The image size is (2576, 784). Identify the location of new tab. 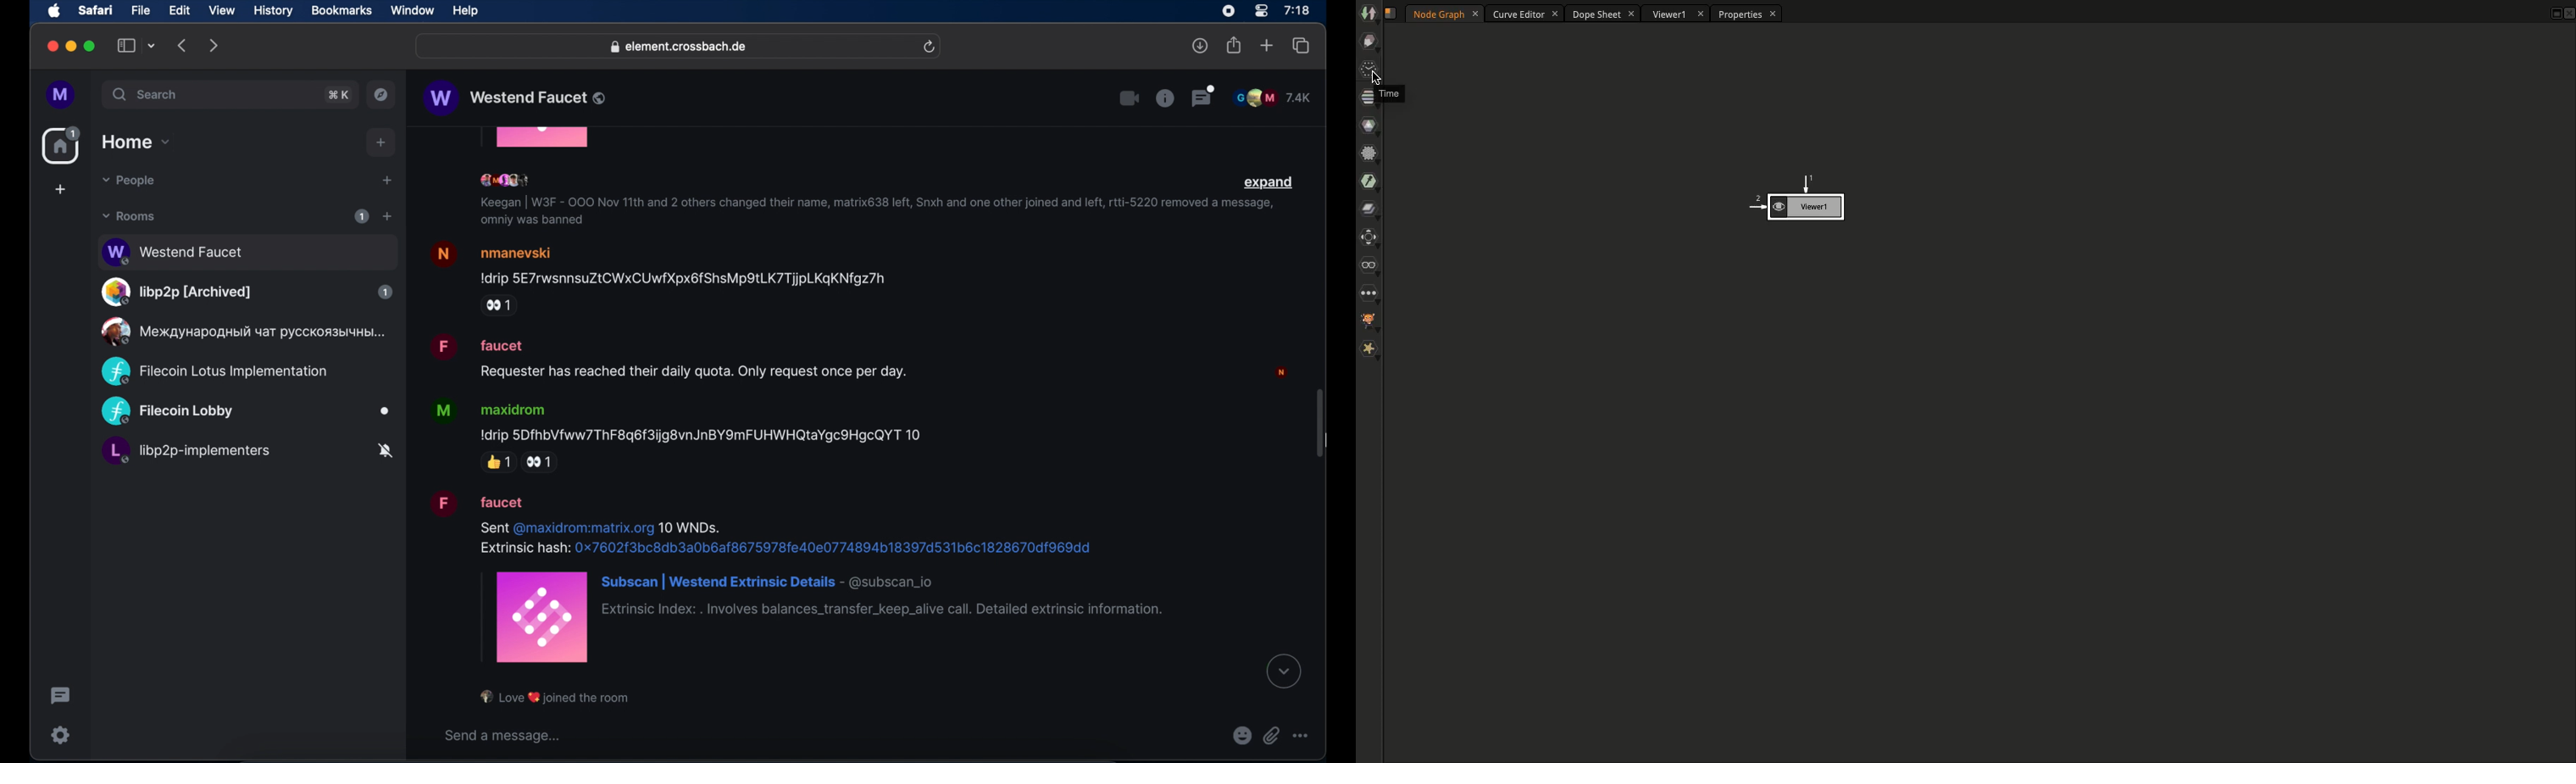
(1267, 45).